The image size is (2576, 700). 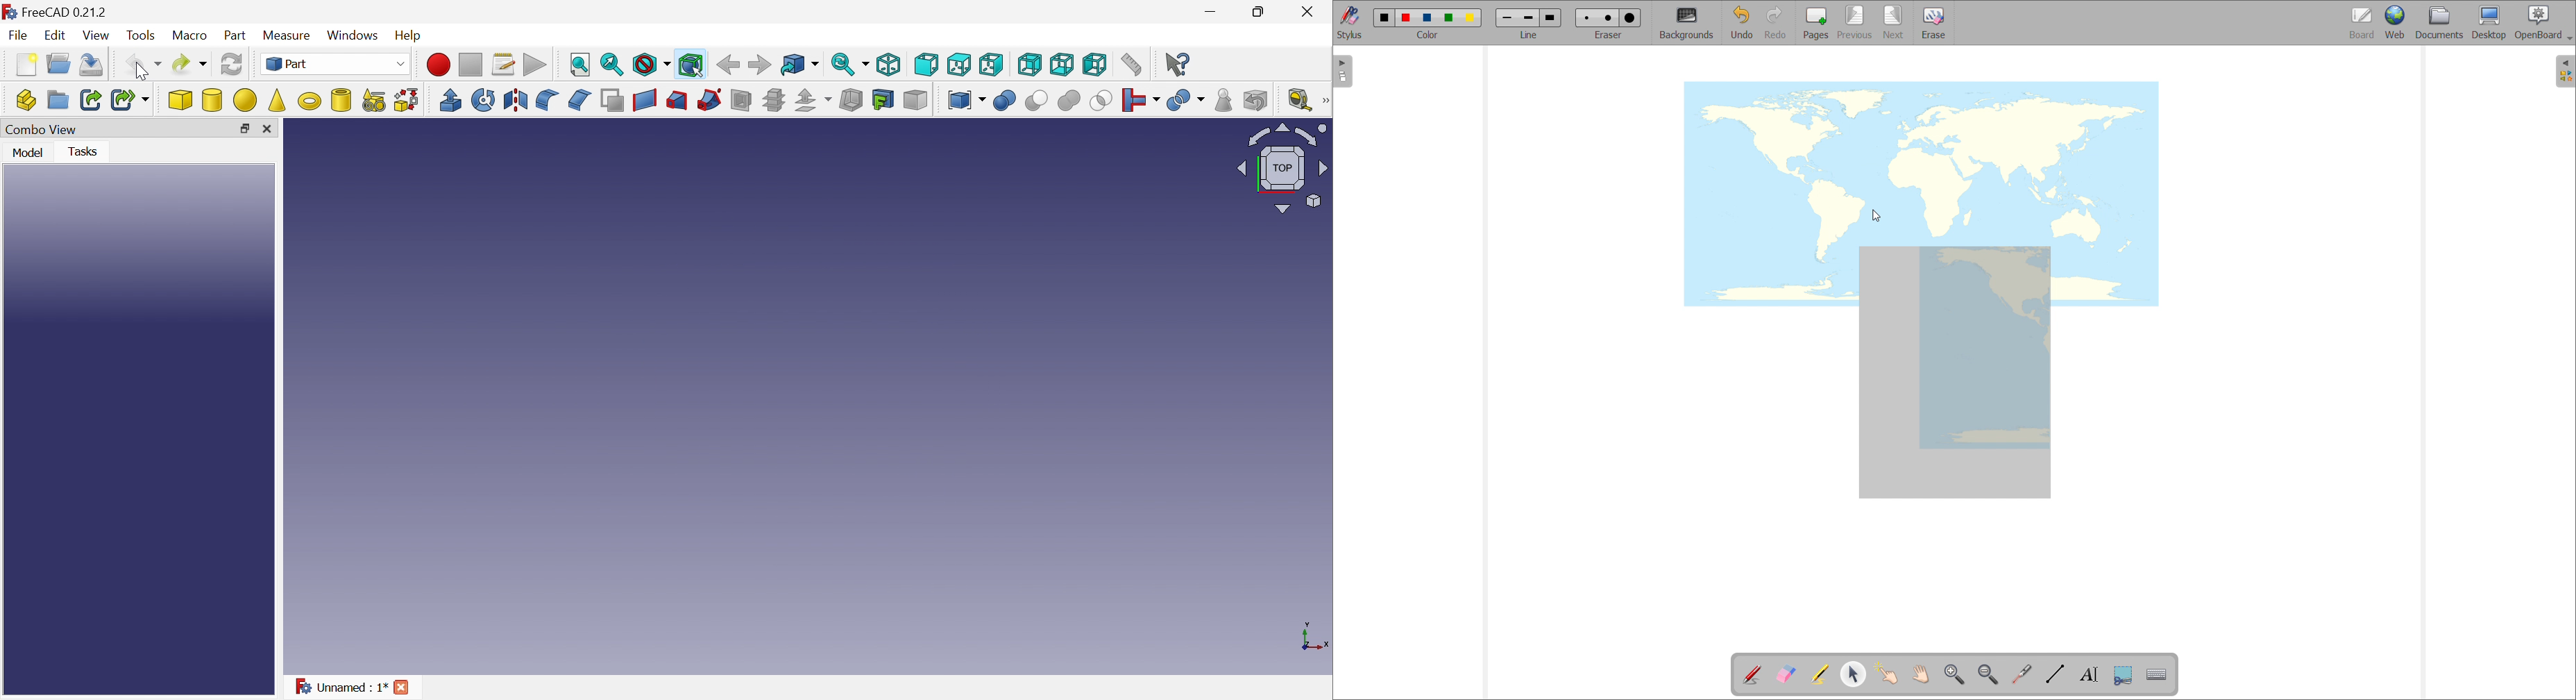 What do you see at coordinates (759, 64) in the screenshot?
I see `Forward` at bounding box center [759, 64].